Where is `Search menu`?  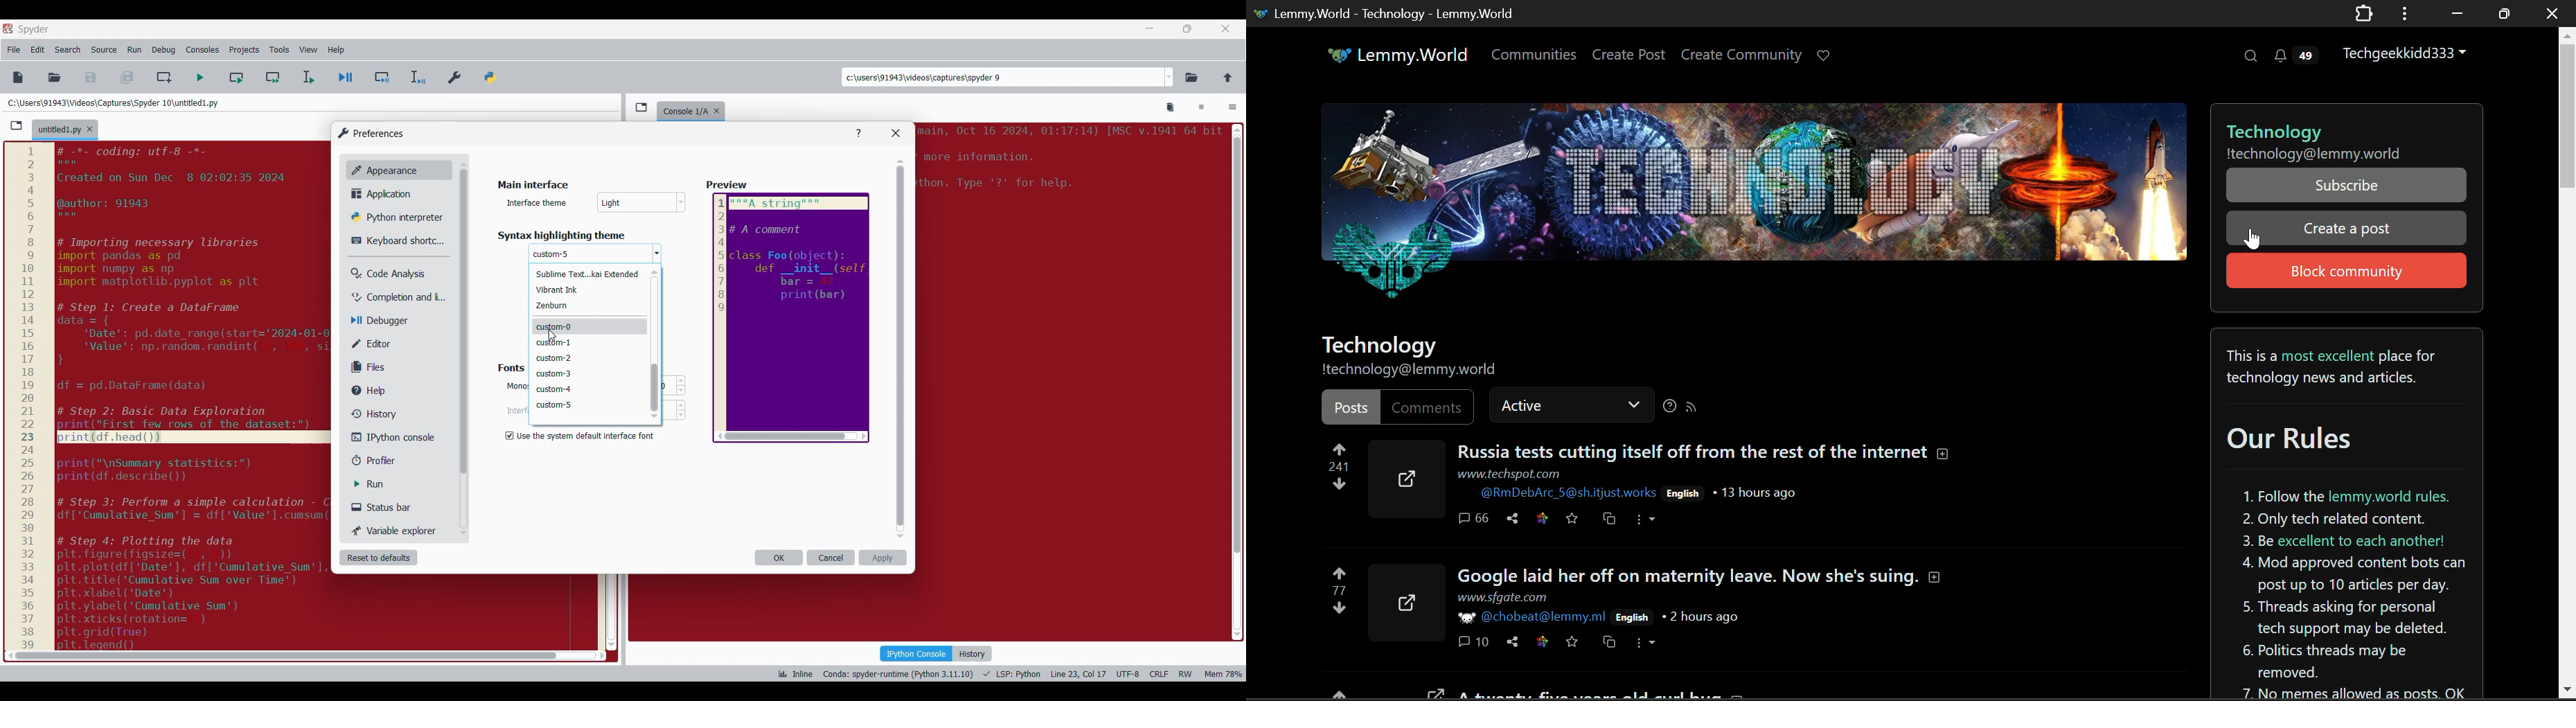 Search menu is located at coordinates (68, 50).